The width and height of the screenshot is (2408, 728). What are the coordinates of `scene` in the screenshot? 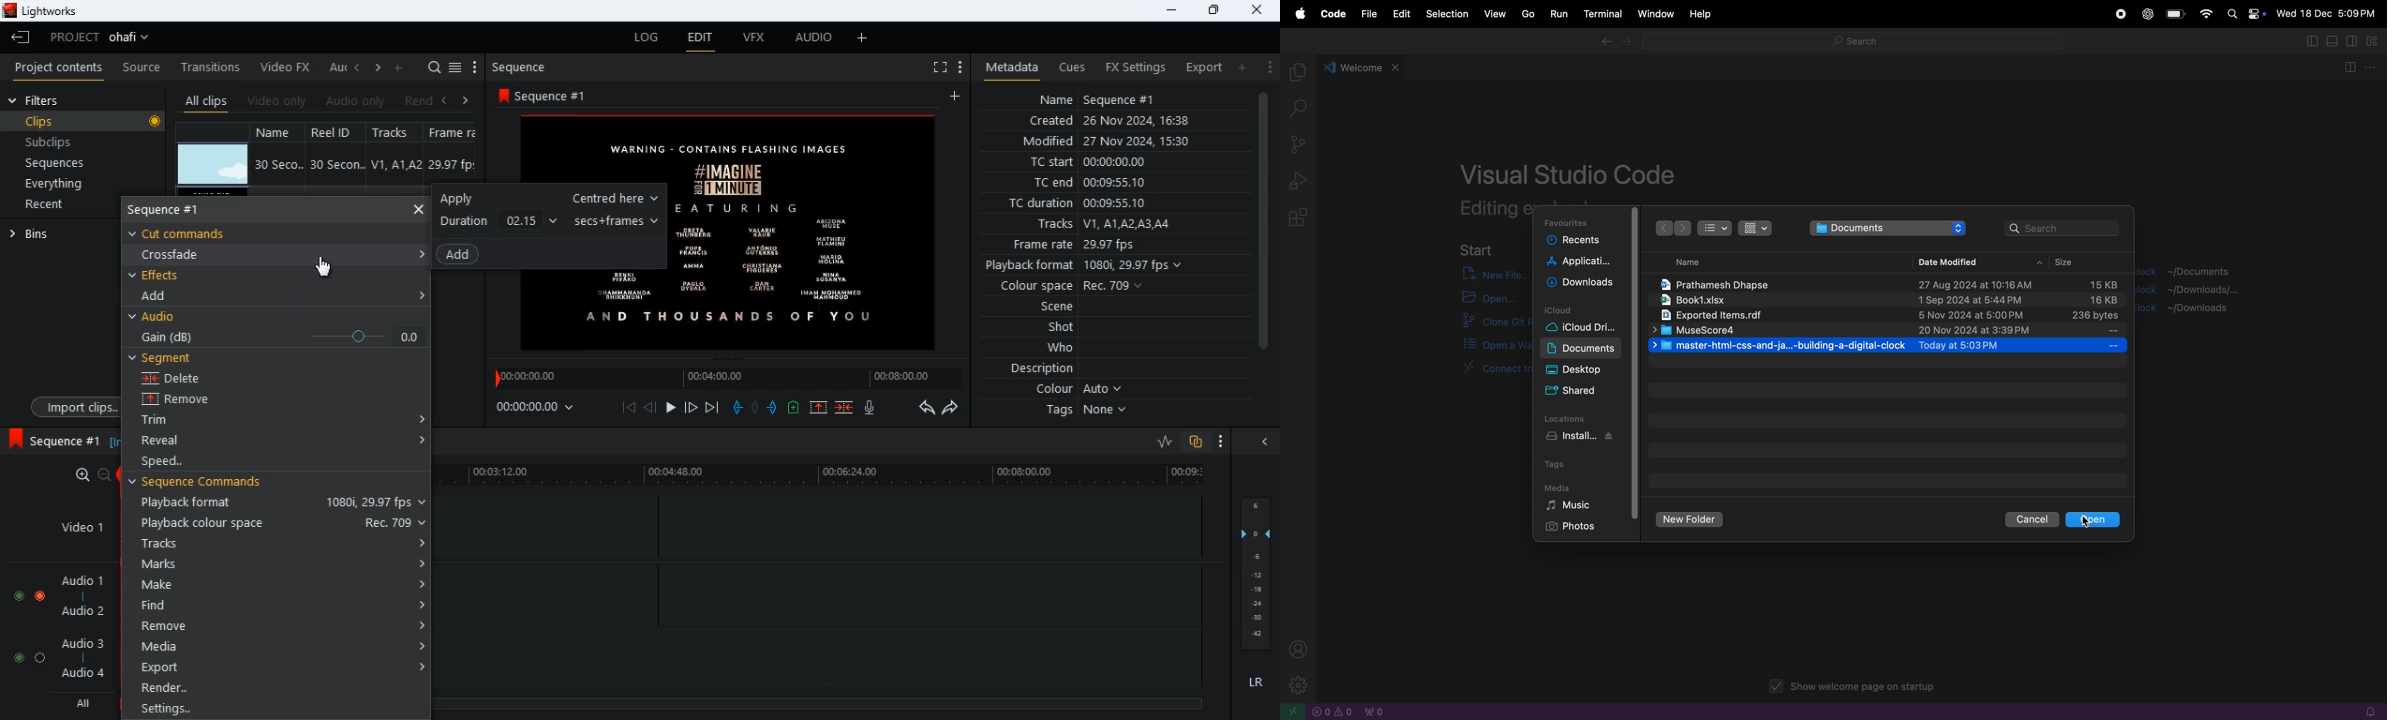 It's located at (1058, 308).